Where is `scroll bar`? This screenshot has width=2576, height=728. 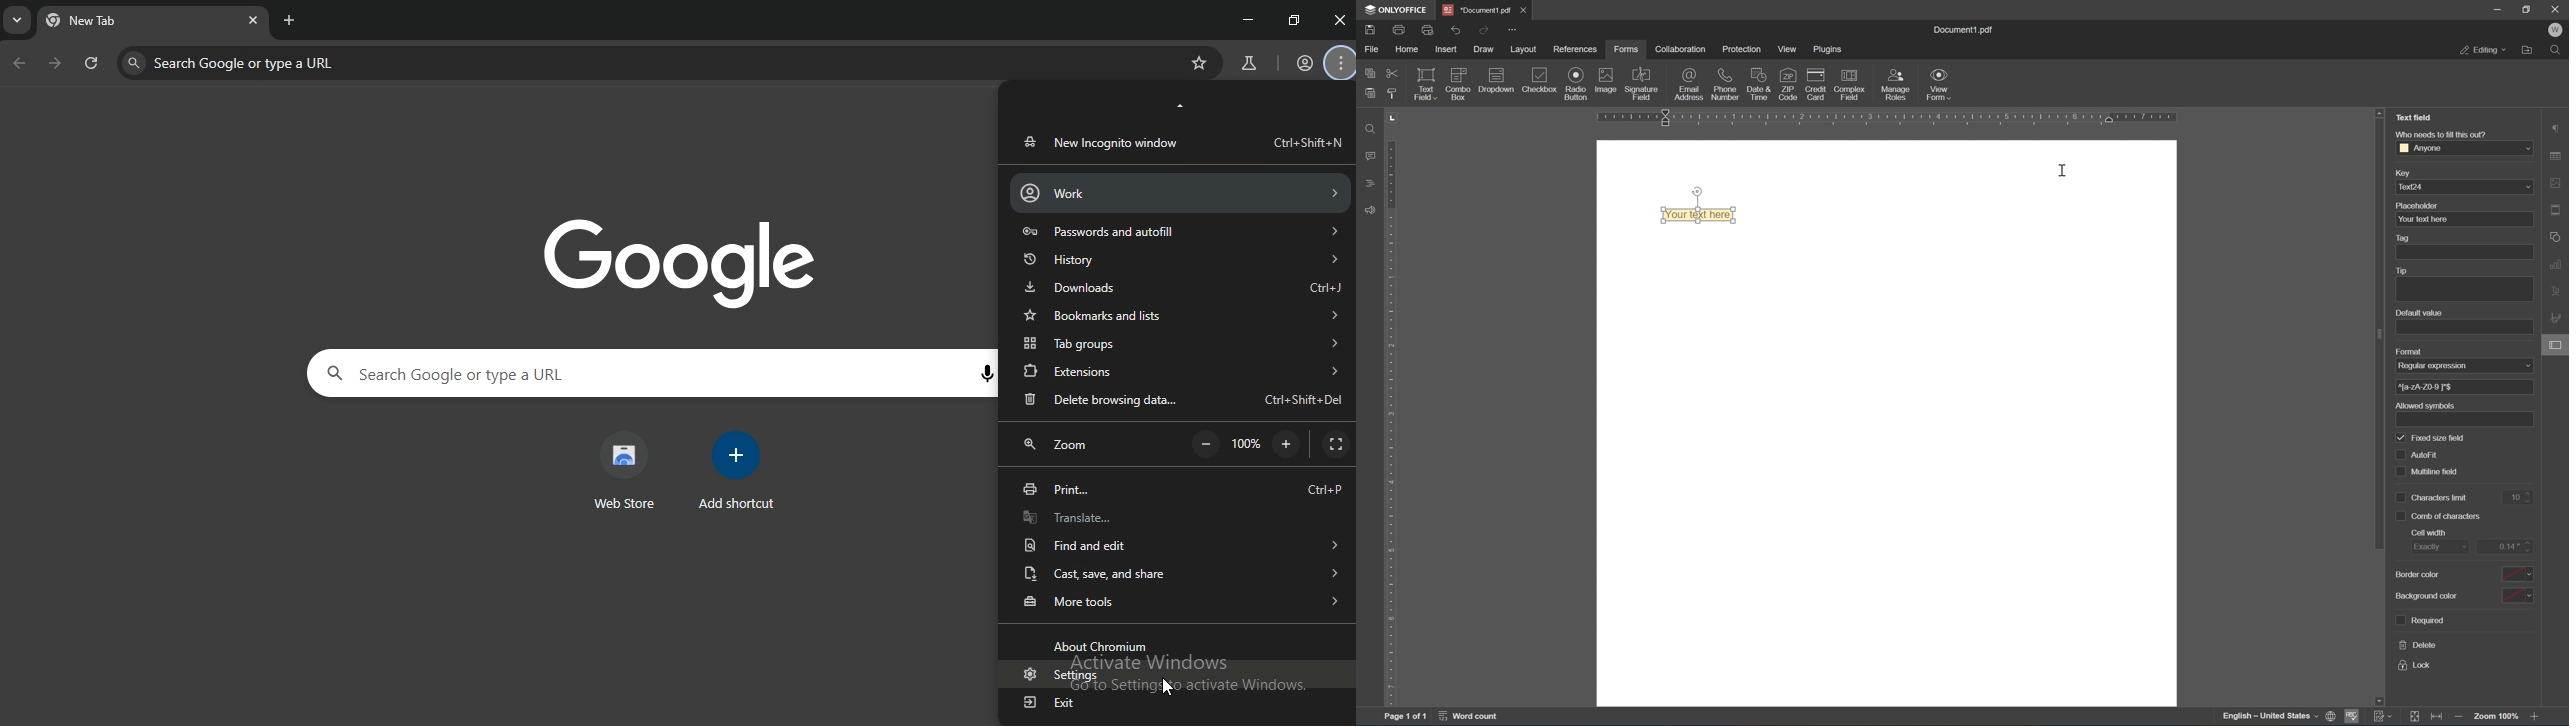
scroll bar is located at coordinates (2379, 334).